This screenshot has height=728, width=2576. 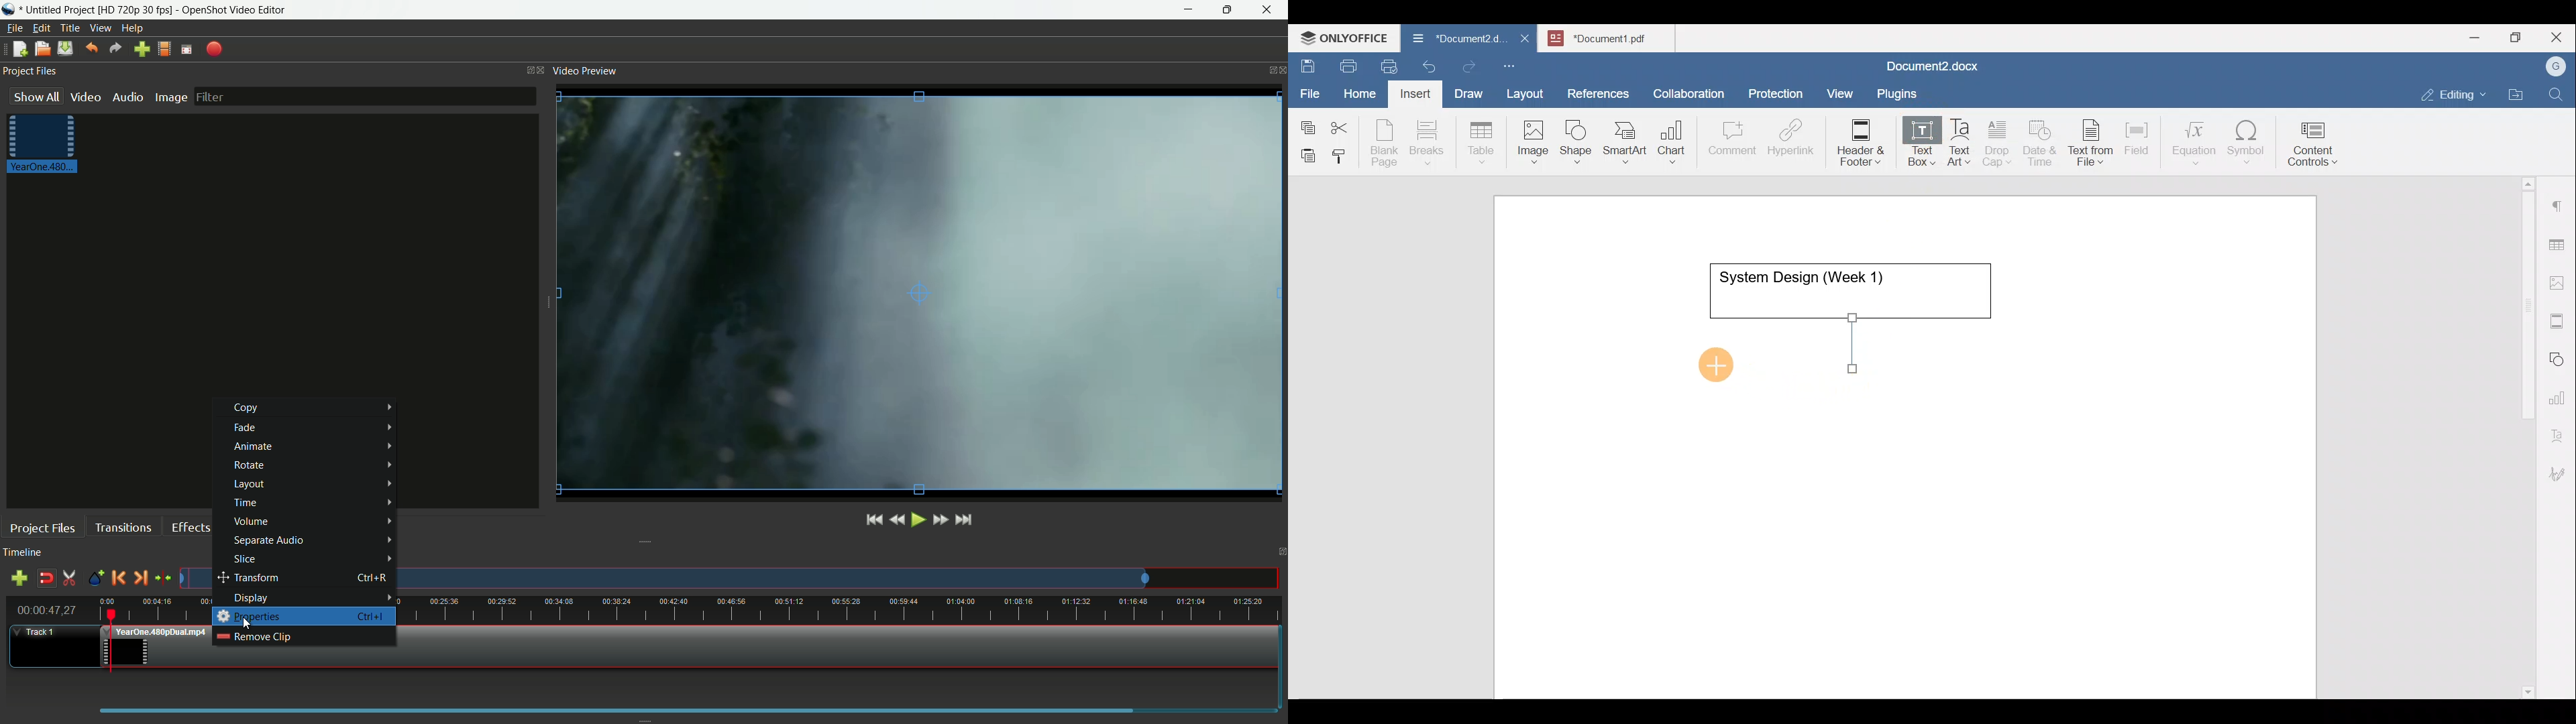 What do you see at coordinates (1411, 91) in the screenshot?
I see `Insert` at bounding box center [1411, 91].